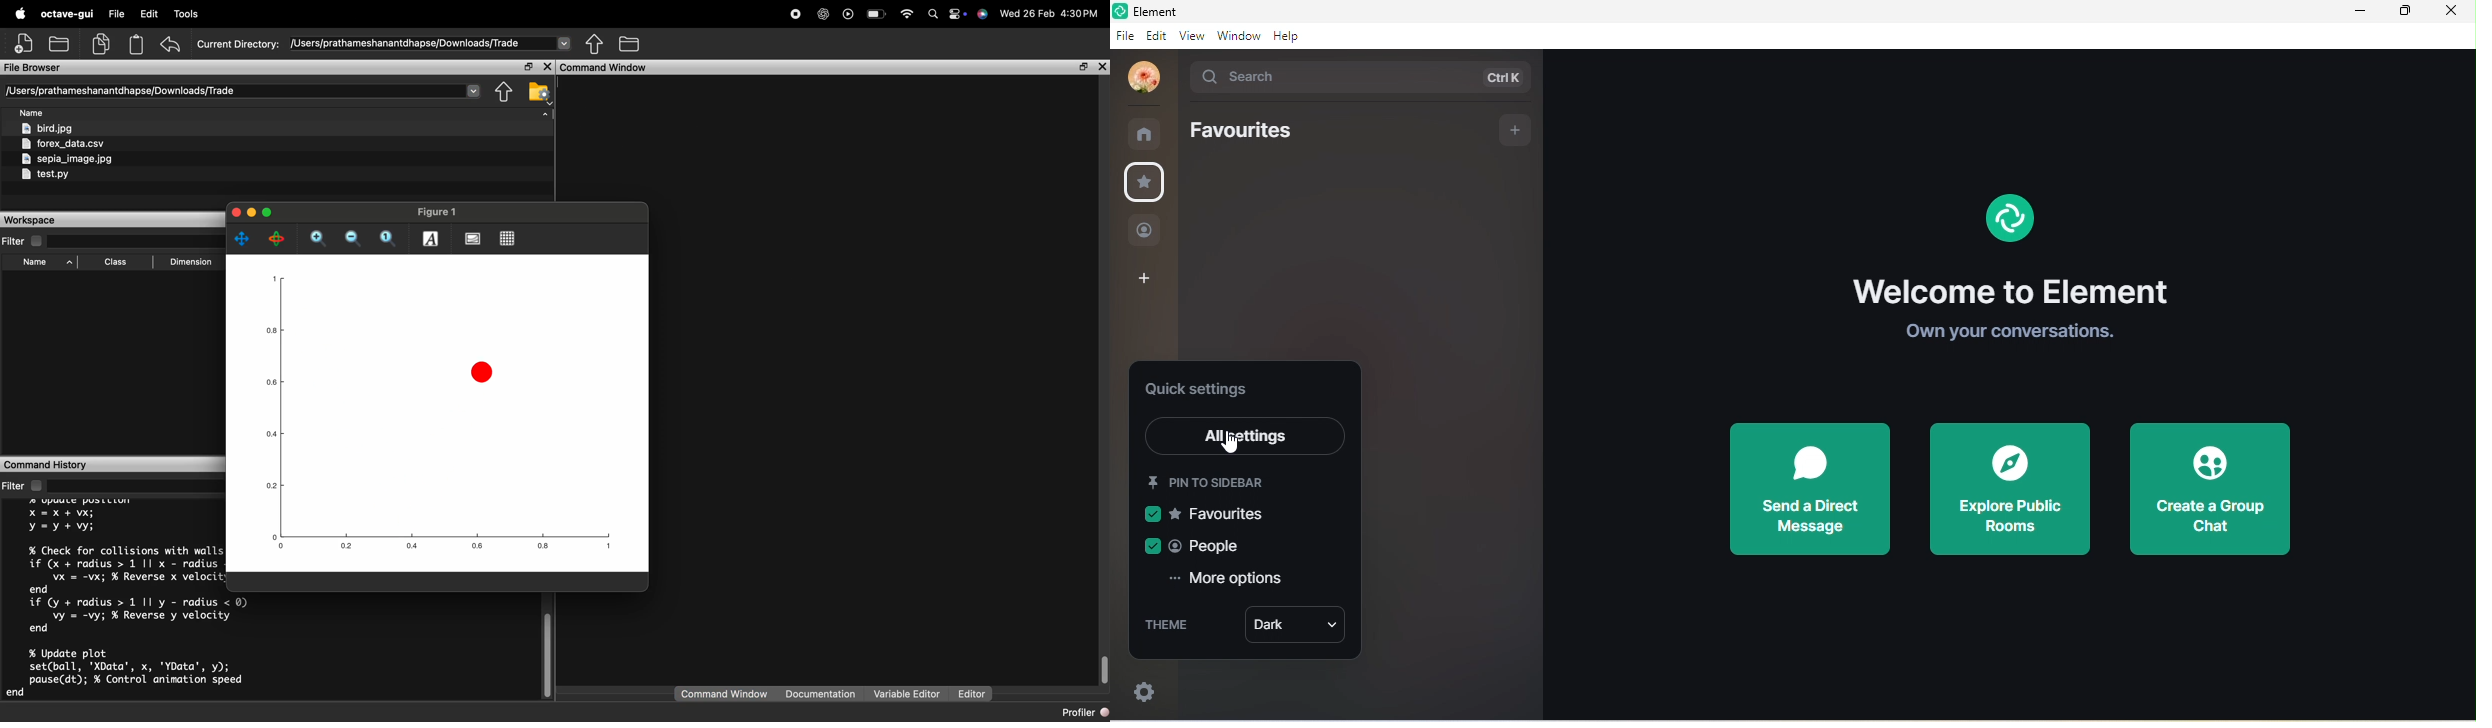 The height and width of the screenshot is (728, 2492). Describe the element at coordinates (1193, 35) in the screenshot. I see `view` at that location.